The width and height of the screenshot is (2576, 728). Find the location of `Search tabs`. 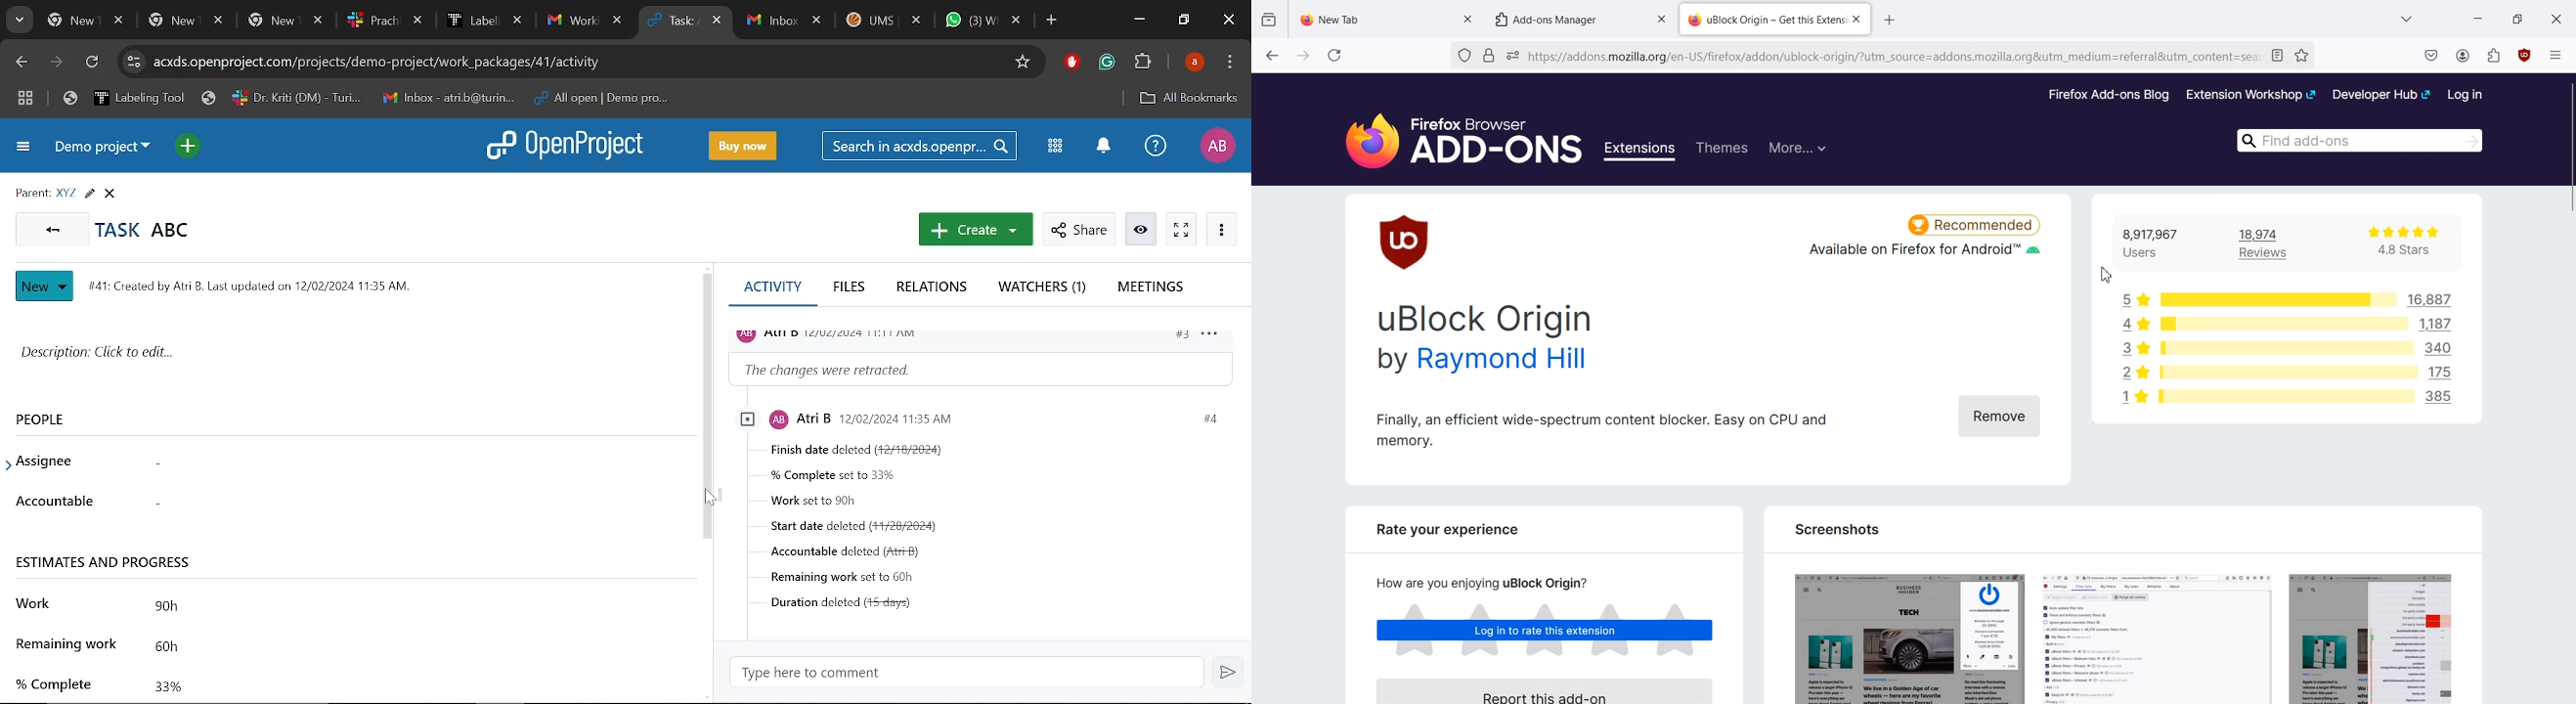

Search tabs is located at coordinates (18, 21).